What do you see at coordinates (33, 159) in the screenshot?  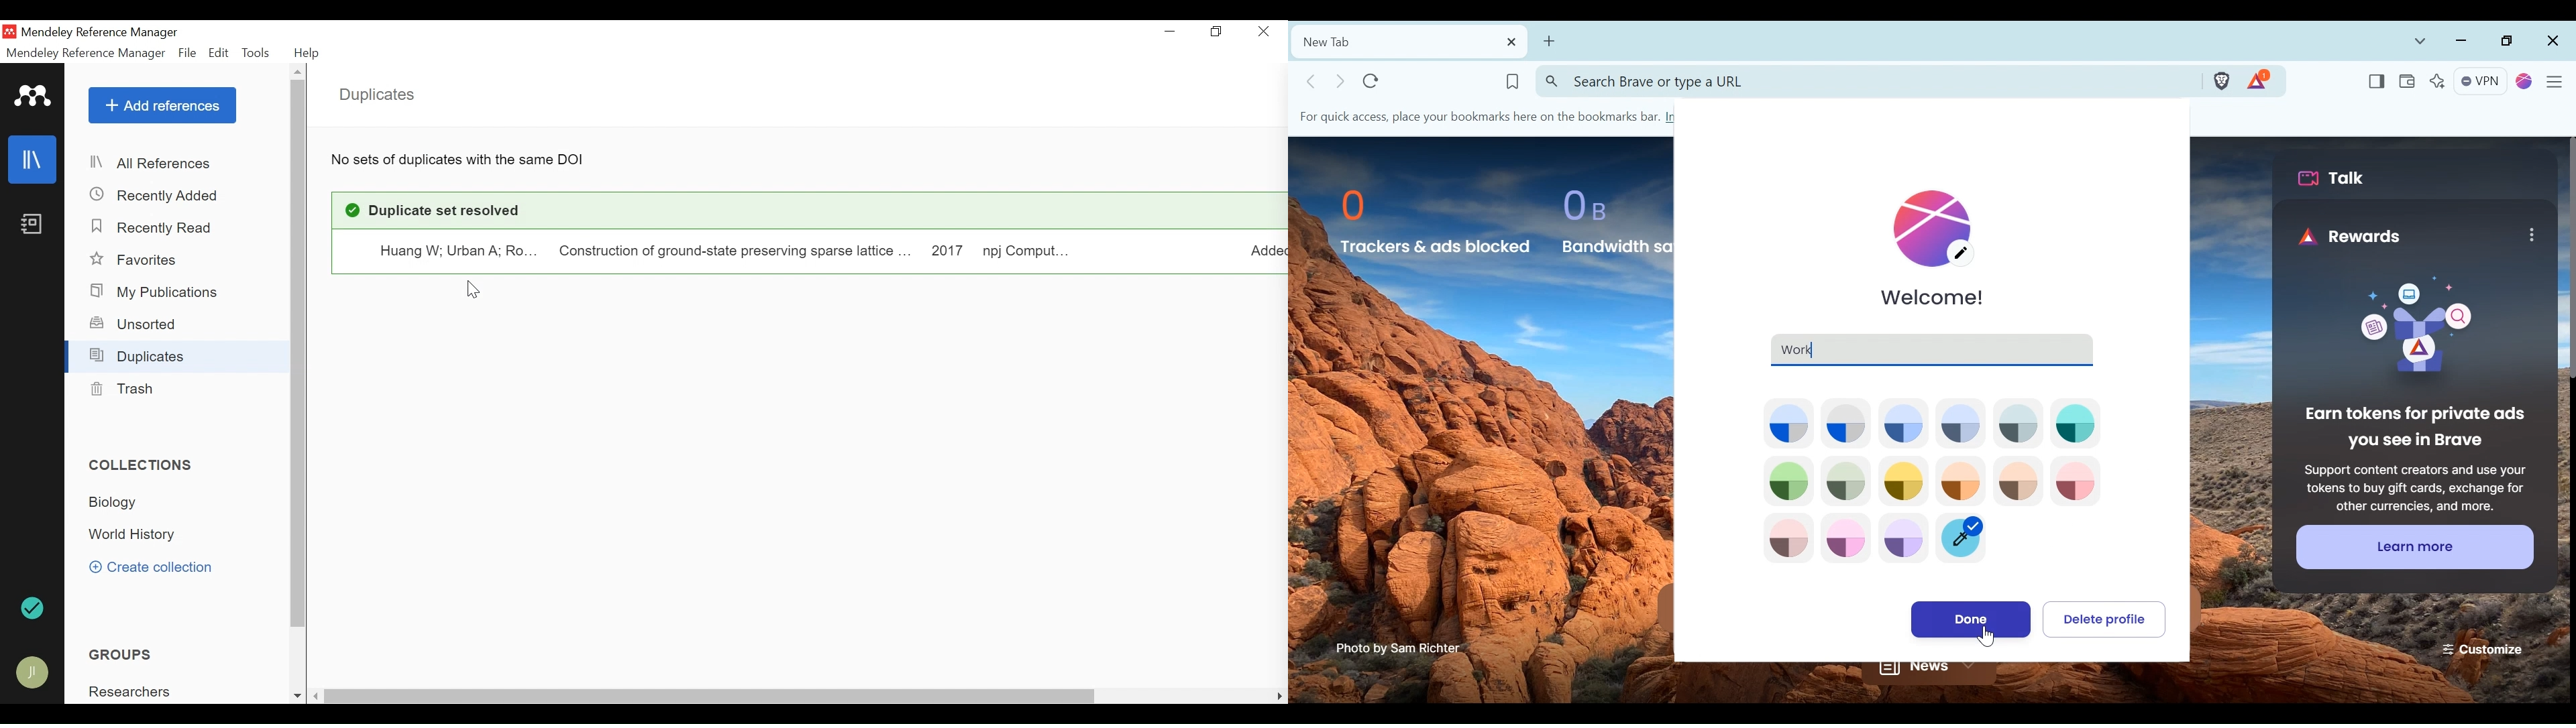 I see `Library` at bounding box center [33, 159].